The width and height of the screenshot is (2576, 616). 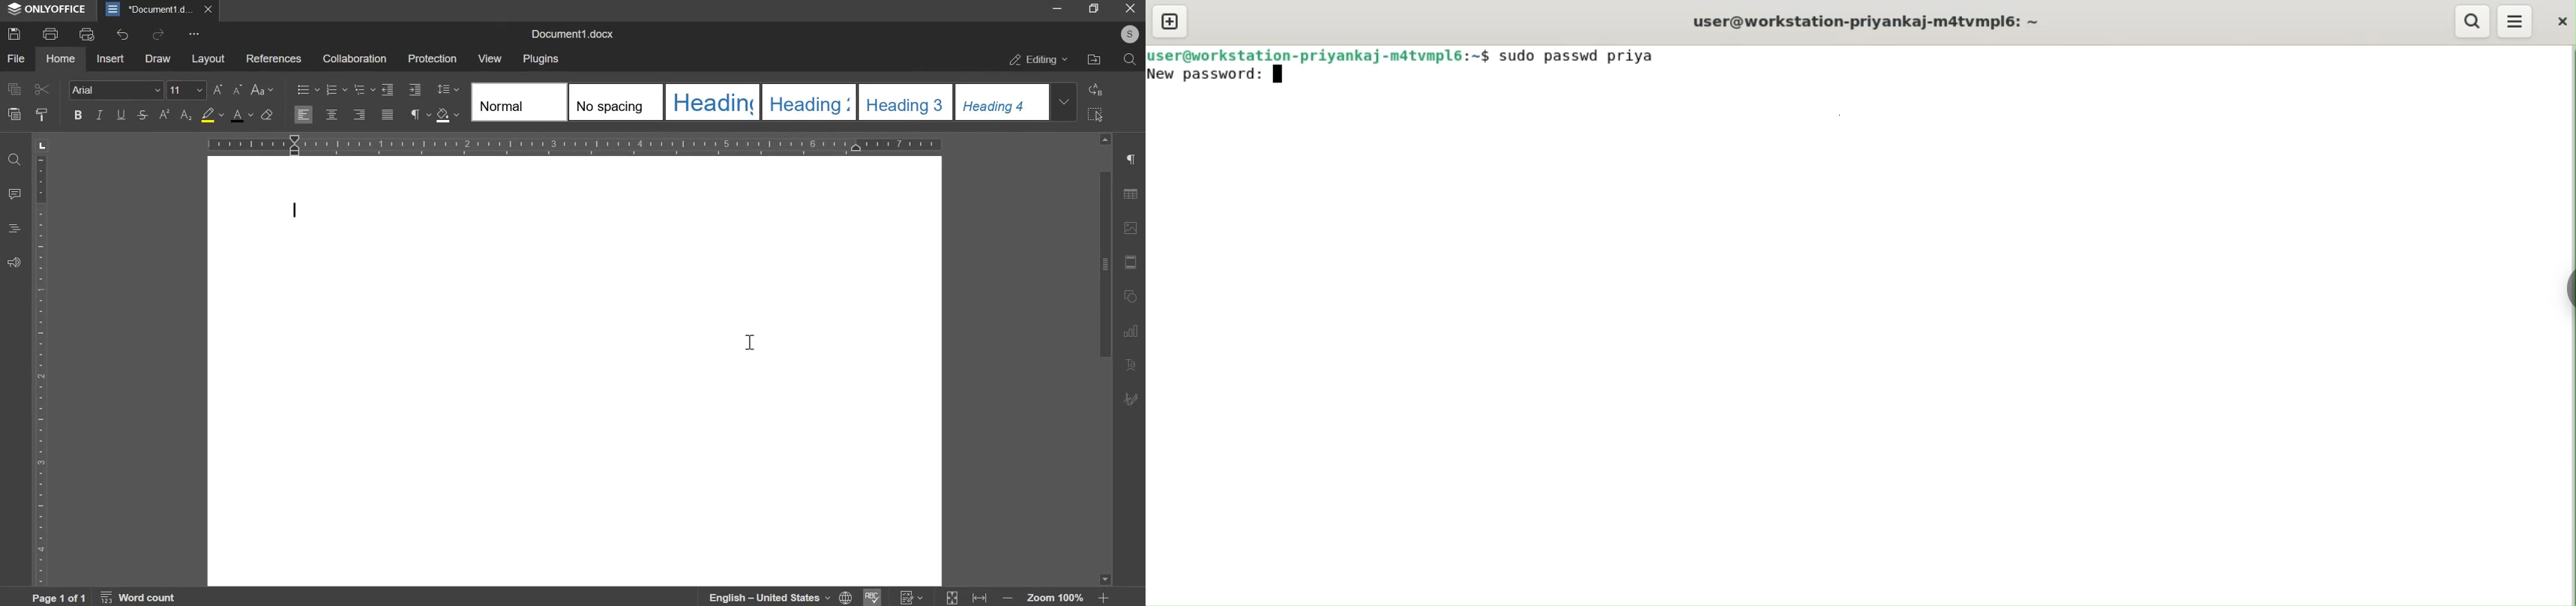 I want to click on Normal, so click(x=518, y=103).